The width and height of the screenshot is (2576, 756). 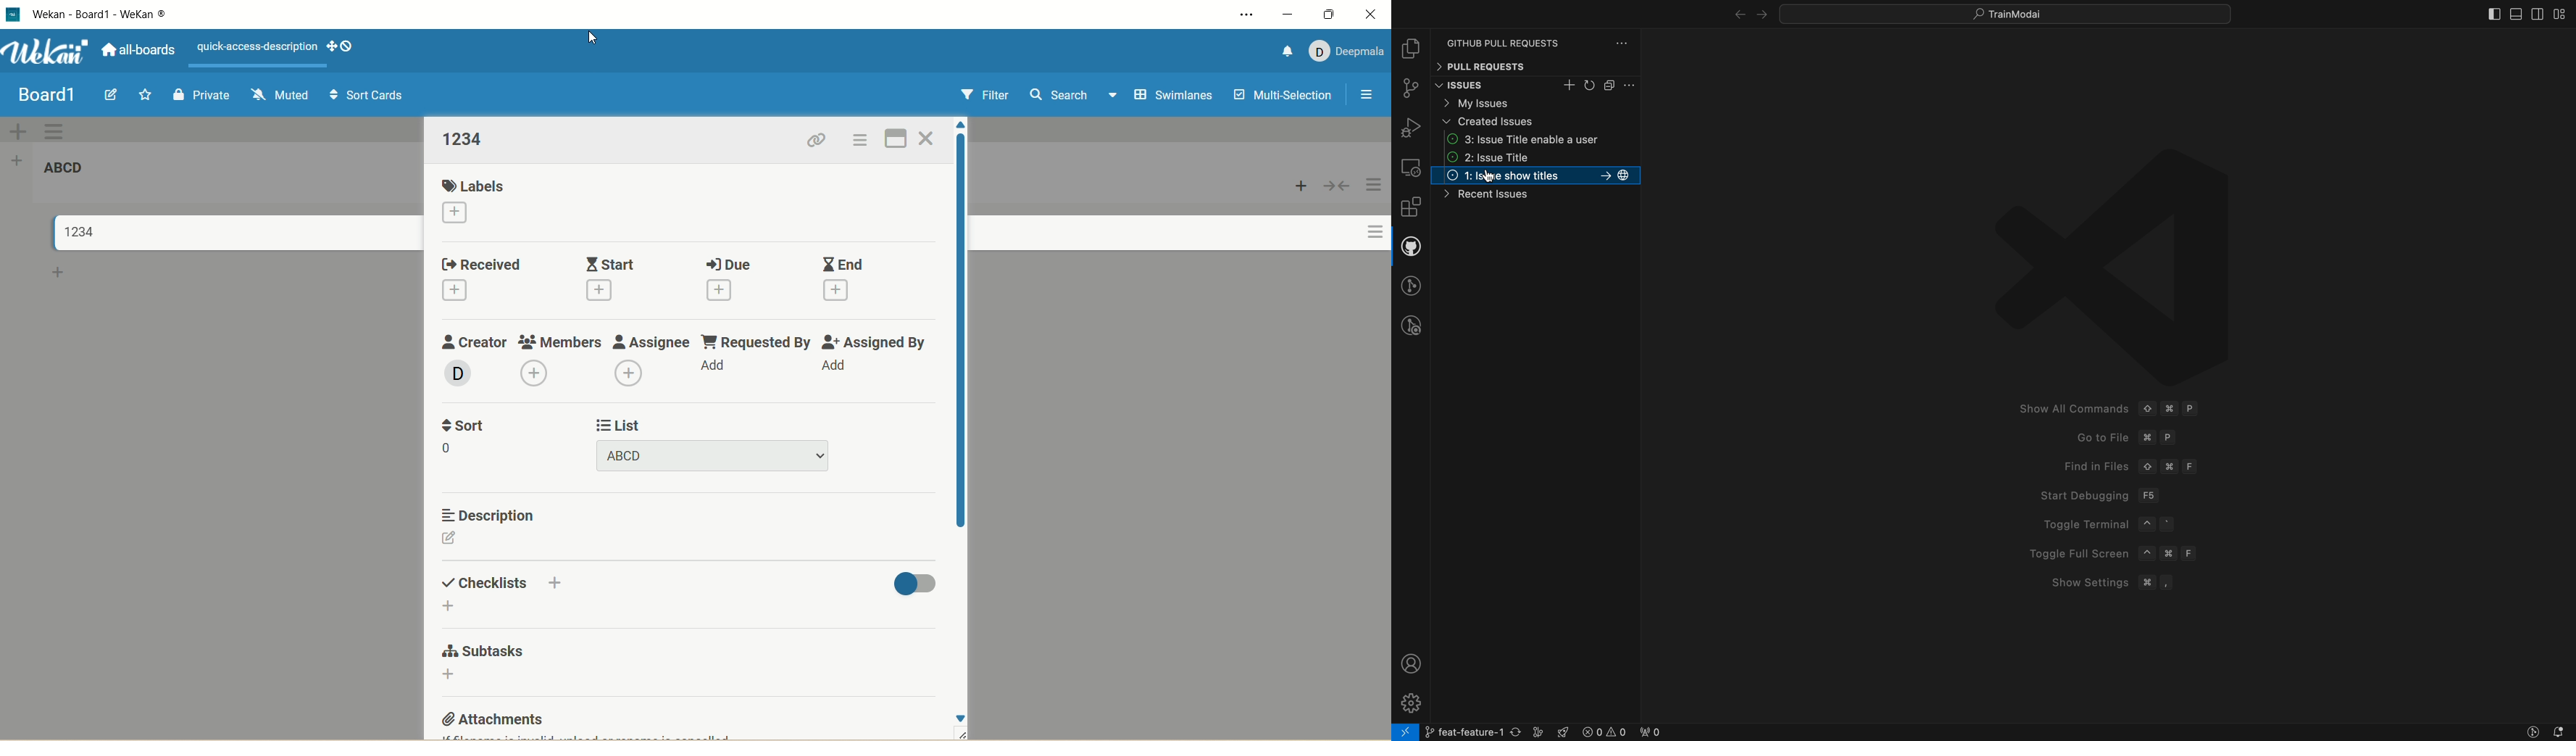 I want to click on end, so click(x=841, y=263).